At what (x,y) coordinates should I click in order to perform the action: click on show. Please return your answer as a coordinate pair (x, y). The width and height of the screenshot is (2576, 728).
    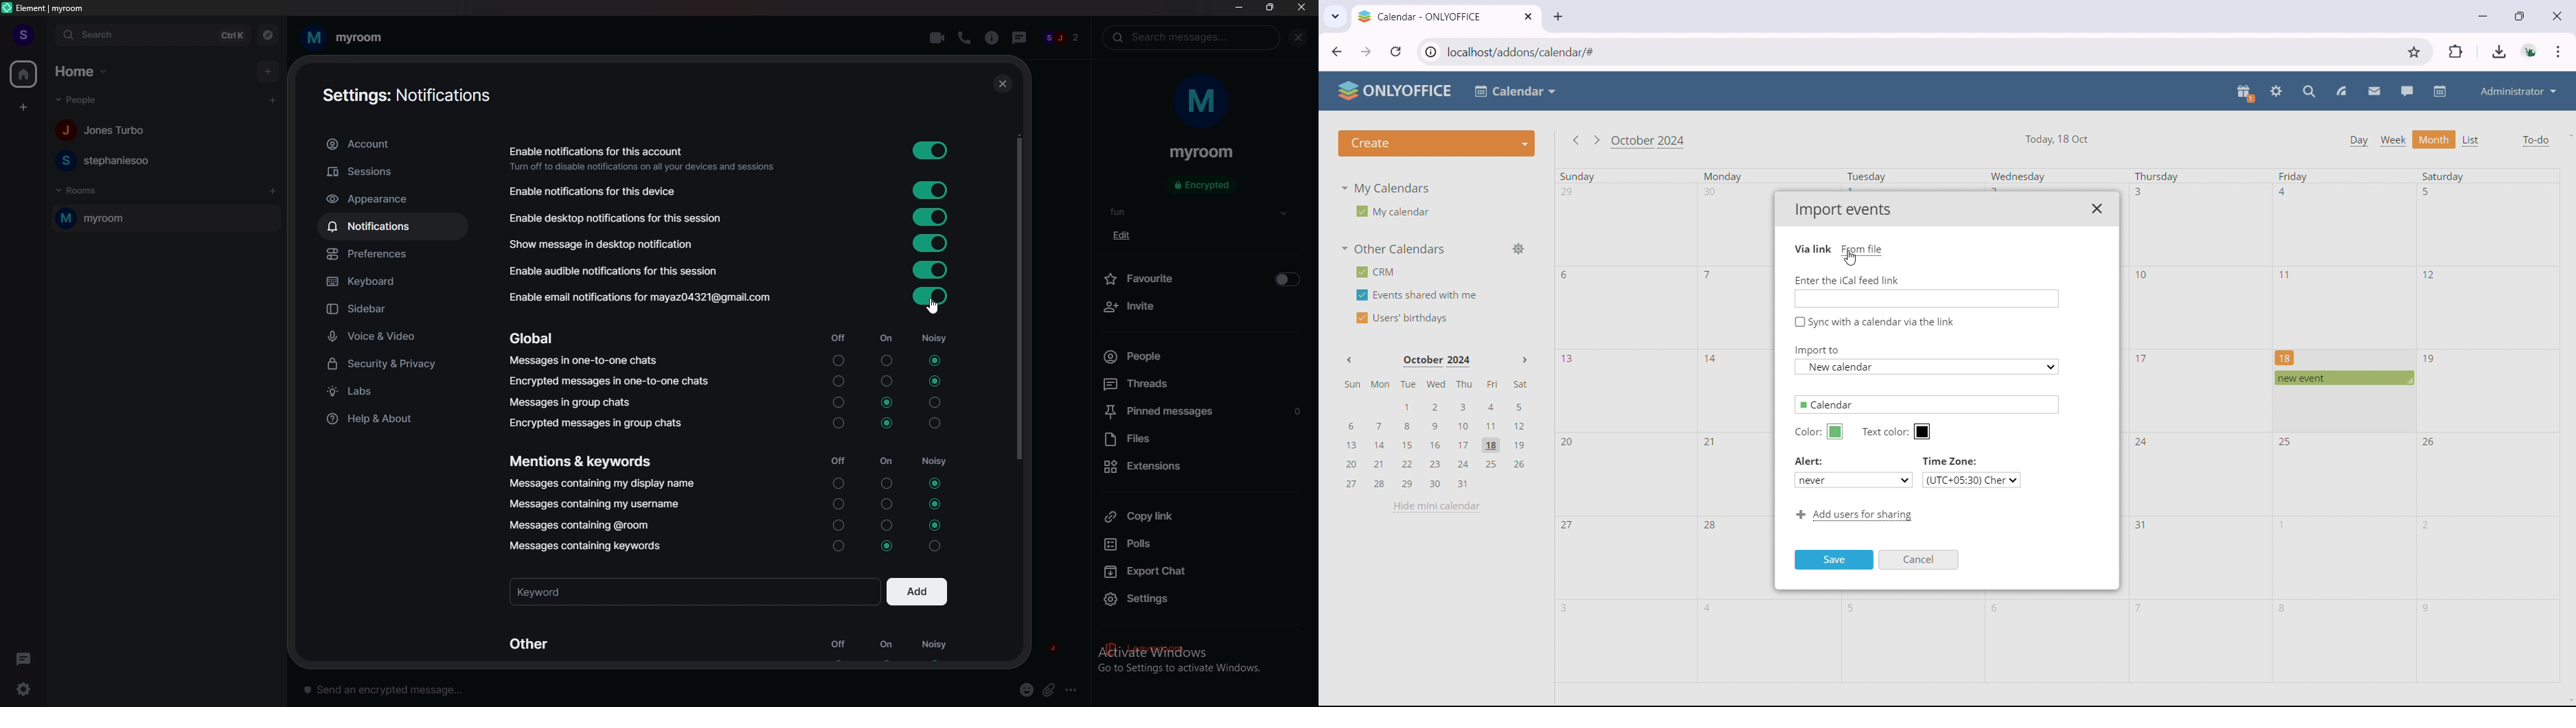
    Looking at the image, I should click on (1284, 213).